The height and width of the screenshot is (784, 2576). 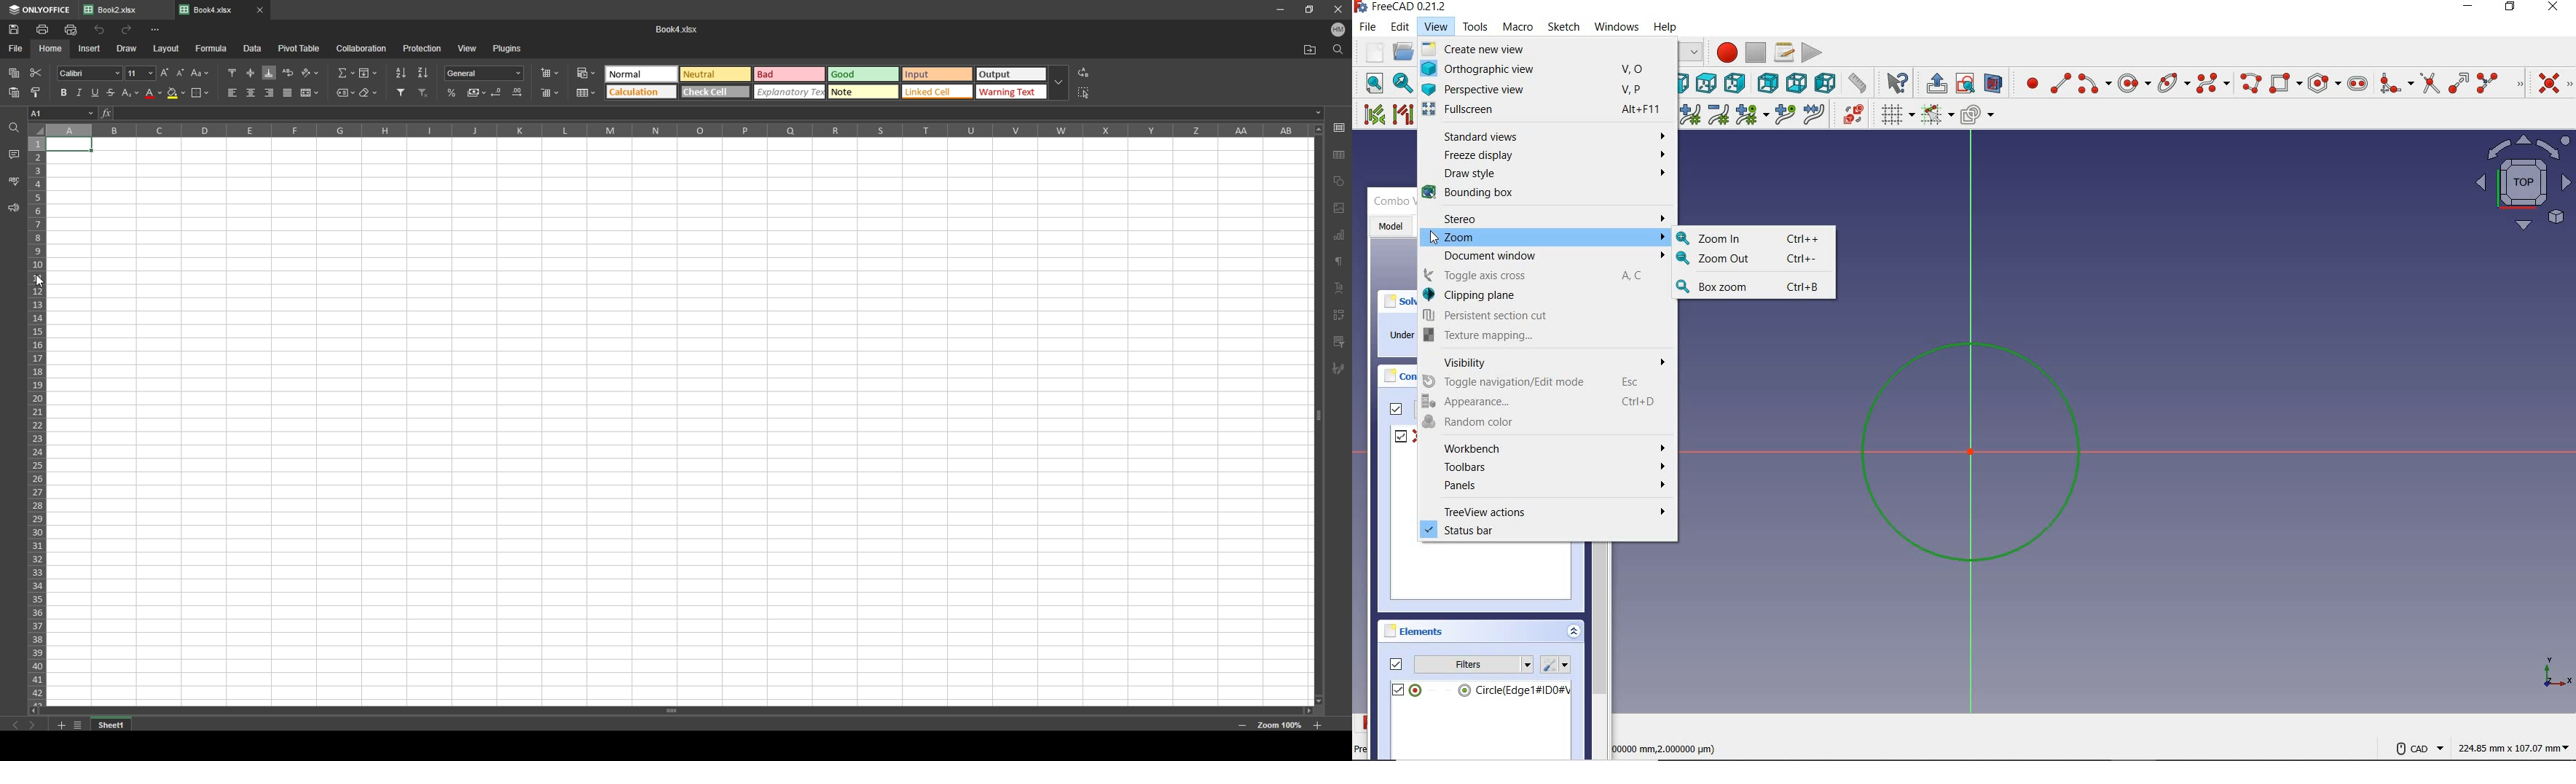 What do you see at coordinates (2286, 83) in the screenshot?
I see `create rectangle` at bounding box center [2286, 83].